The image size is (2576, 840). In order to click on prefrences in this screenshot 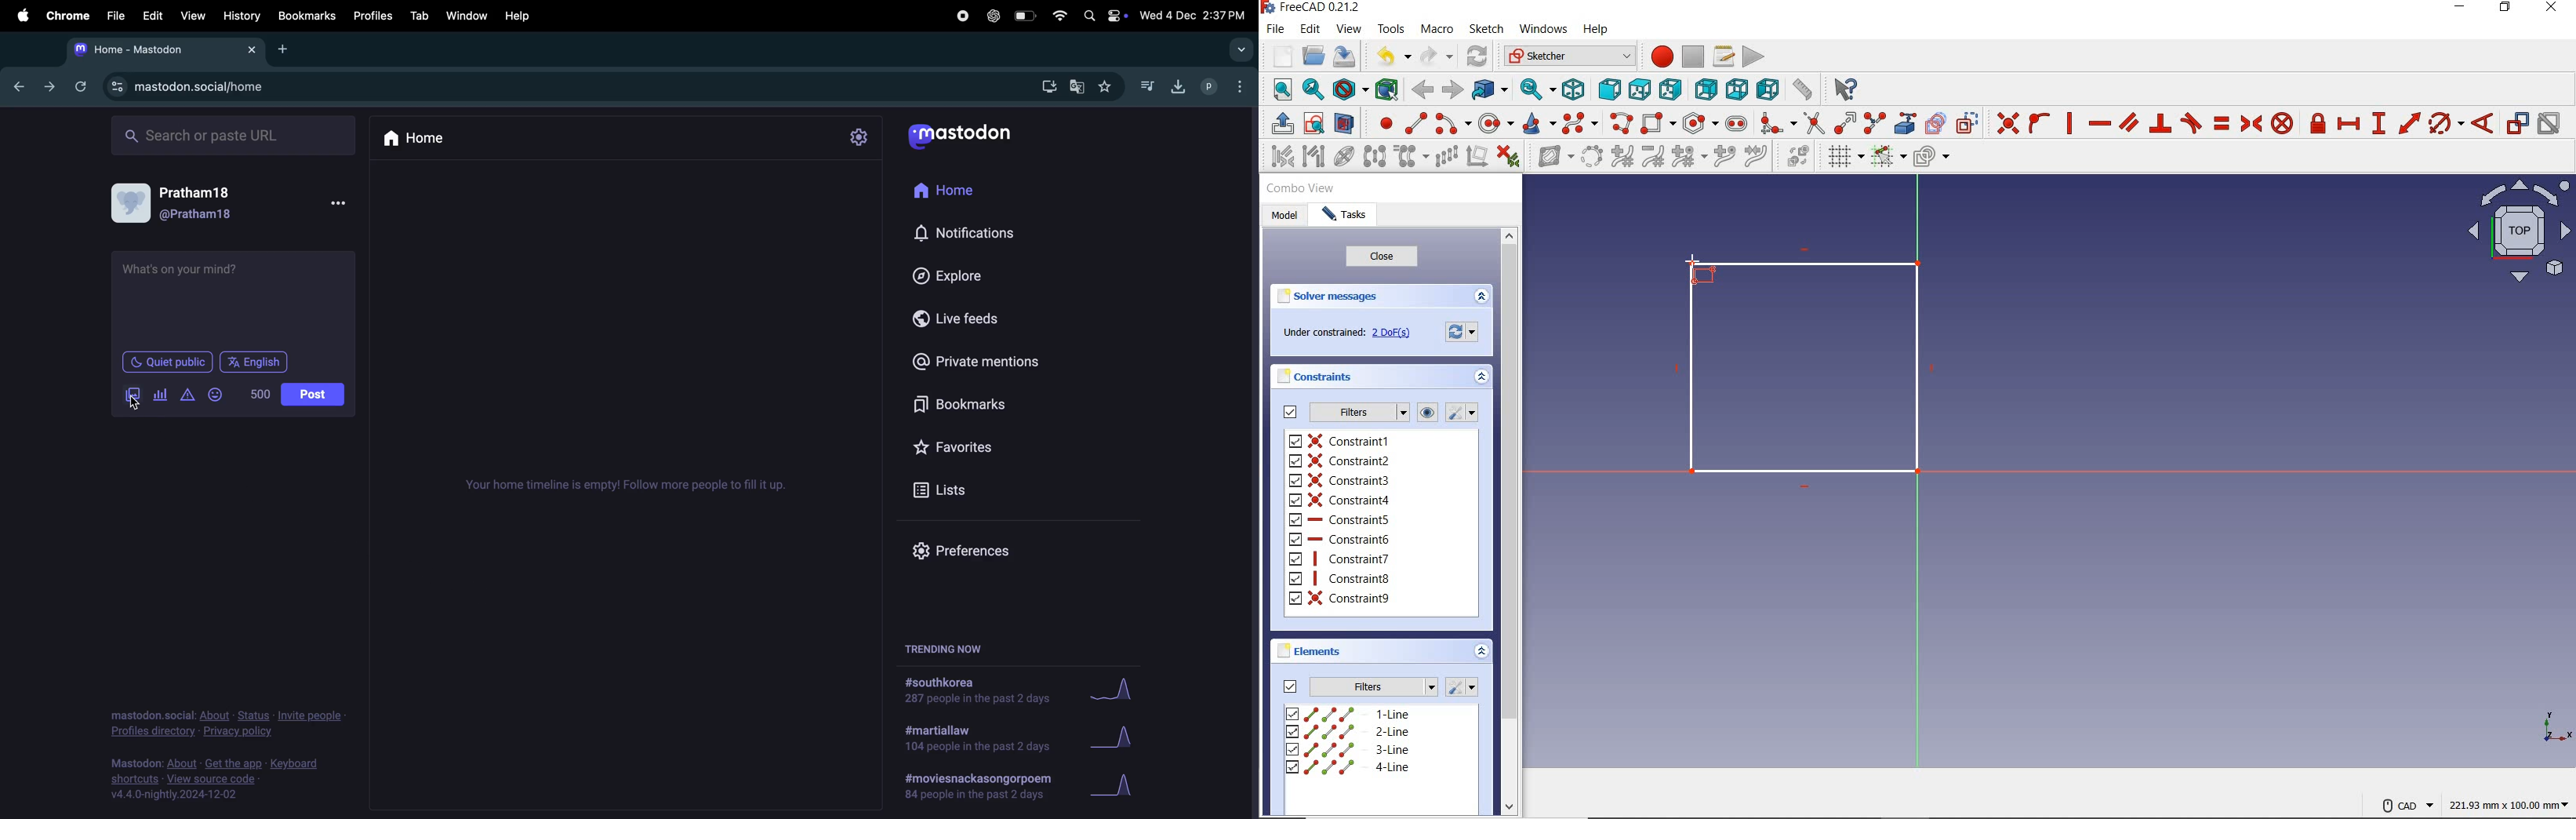, I will do `click(965, 550)`.